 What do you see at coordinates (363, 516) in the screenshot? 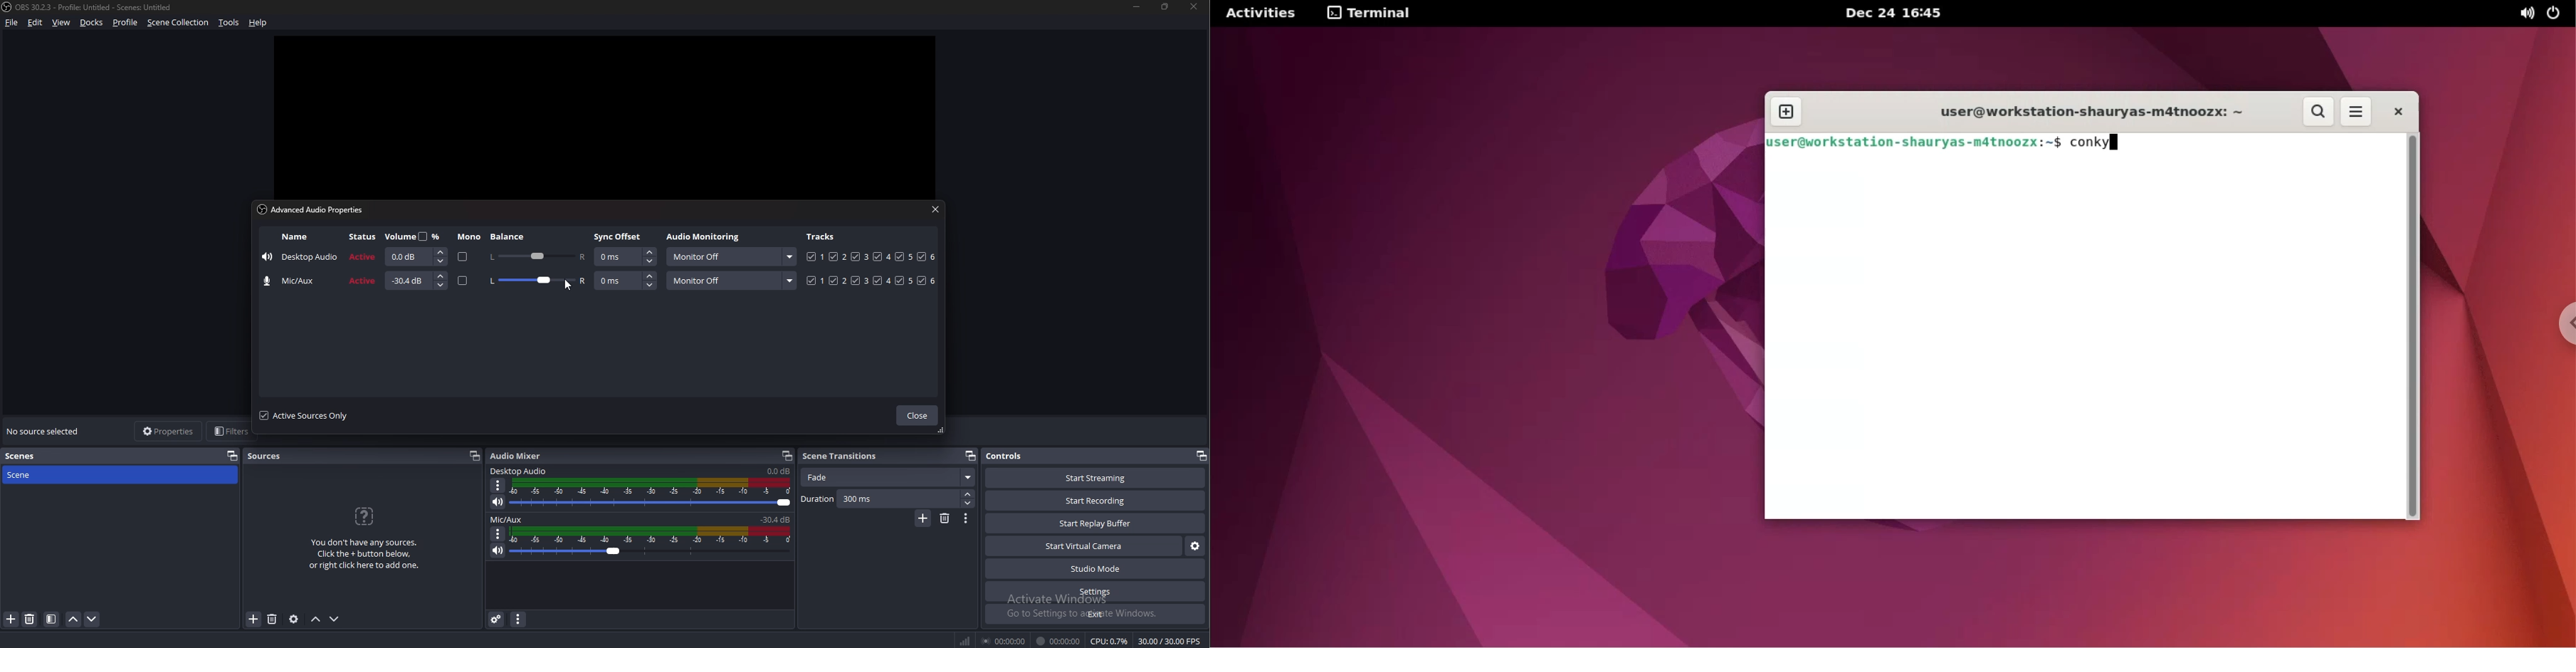
I see `icon` at bounding box center [363, 516].